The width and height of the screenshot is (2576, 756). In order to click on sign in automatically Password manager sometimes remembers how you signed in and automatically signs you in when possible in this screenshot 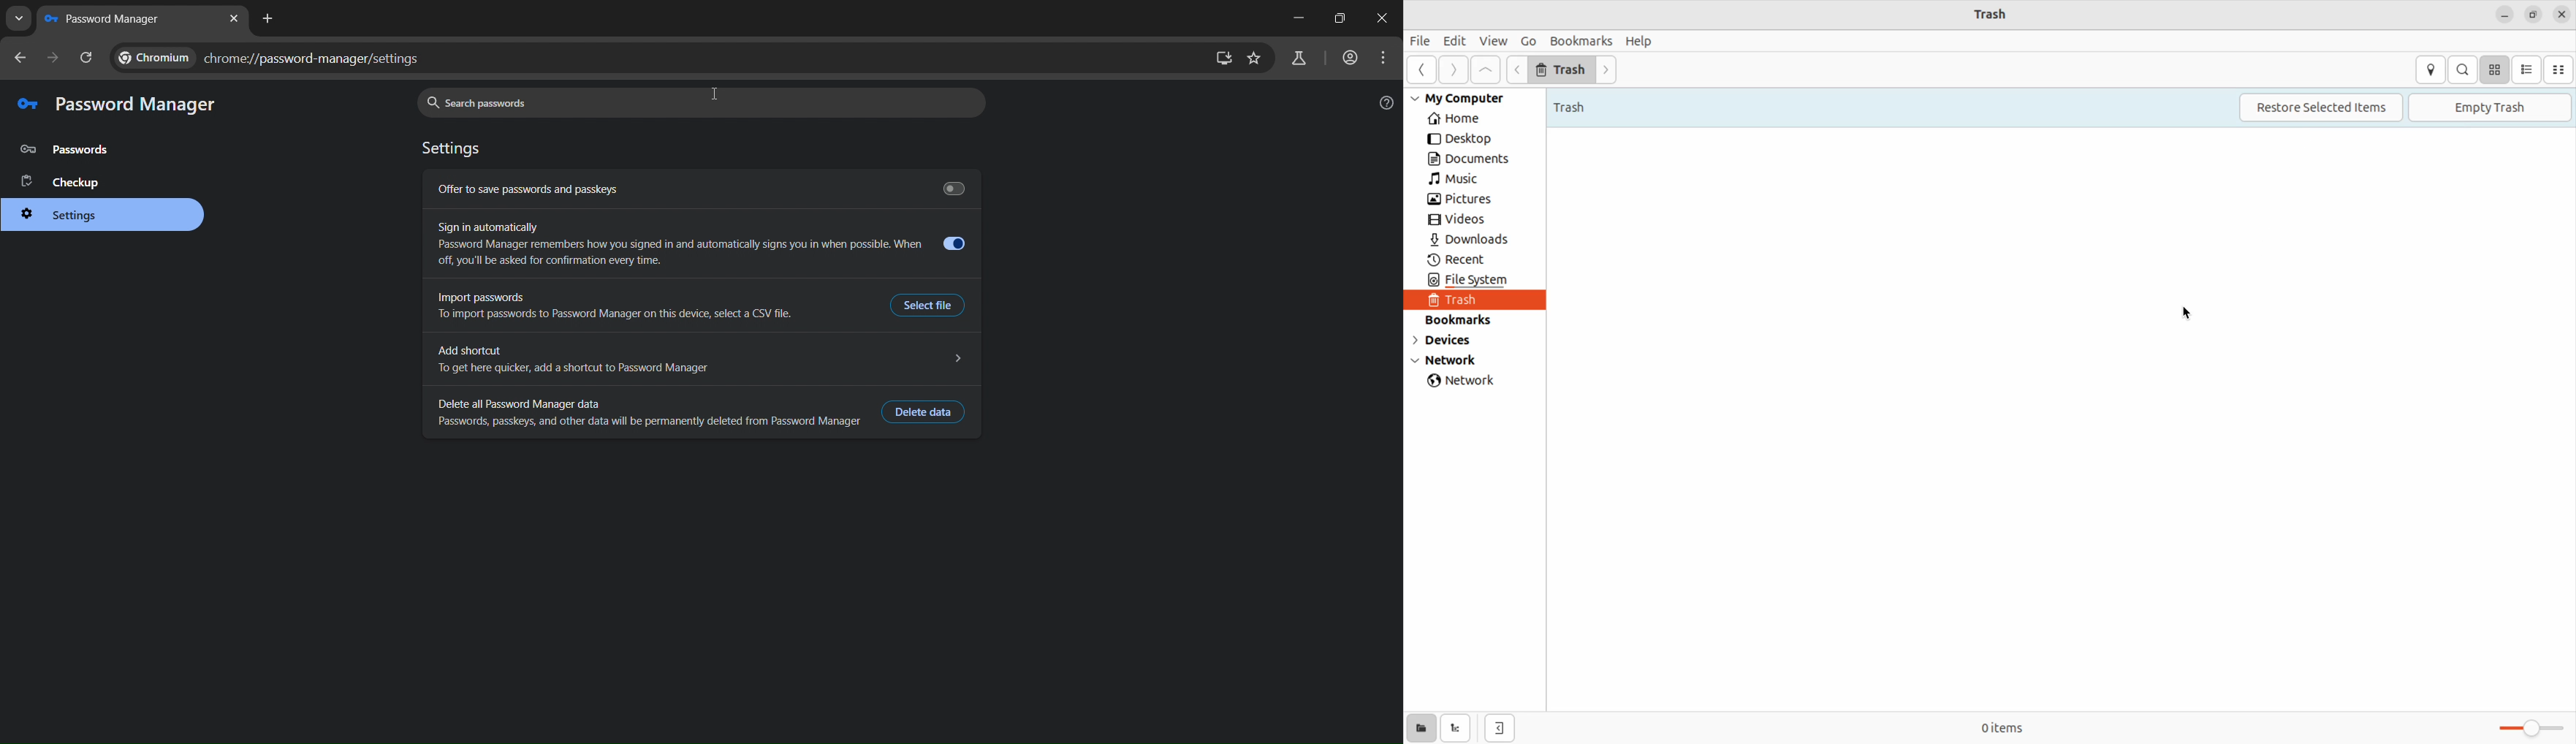, I will do `click(702, 243)`.